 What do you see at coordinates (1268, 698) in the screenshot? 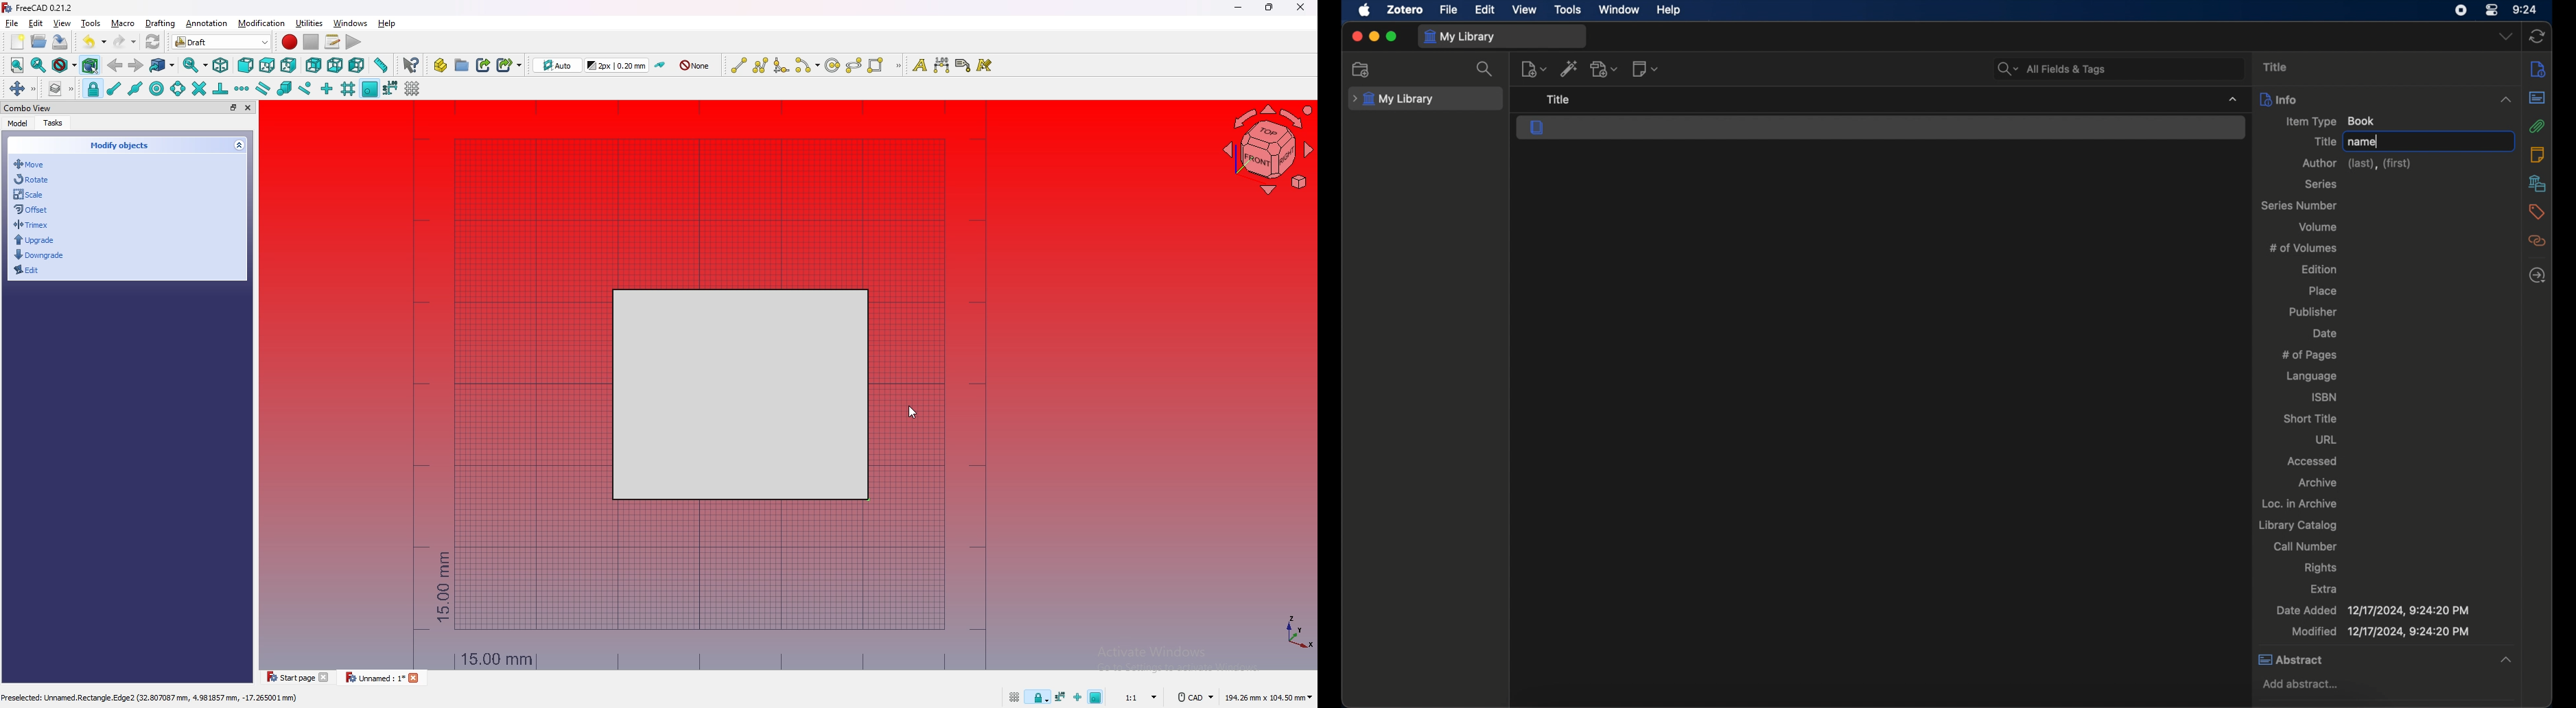
I see `194.26 mm x 104.50 mm` at bounding box center [1268, 698].